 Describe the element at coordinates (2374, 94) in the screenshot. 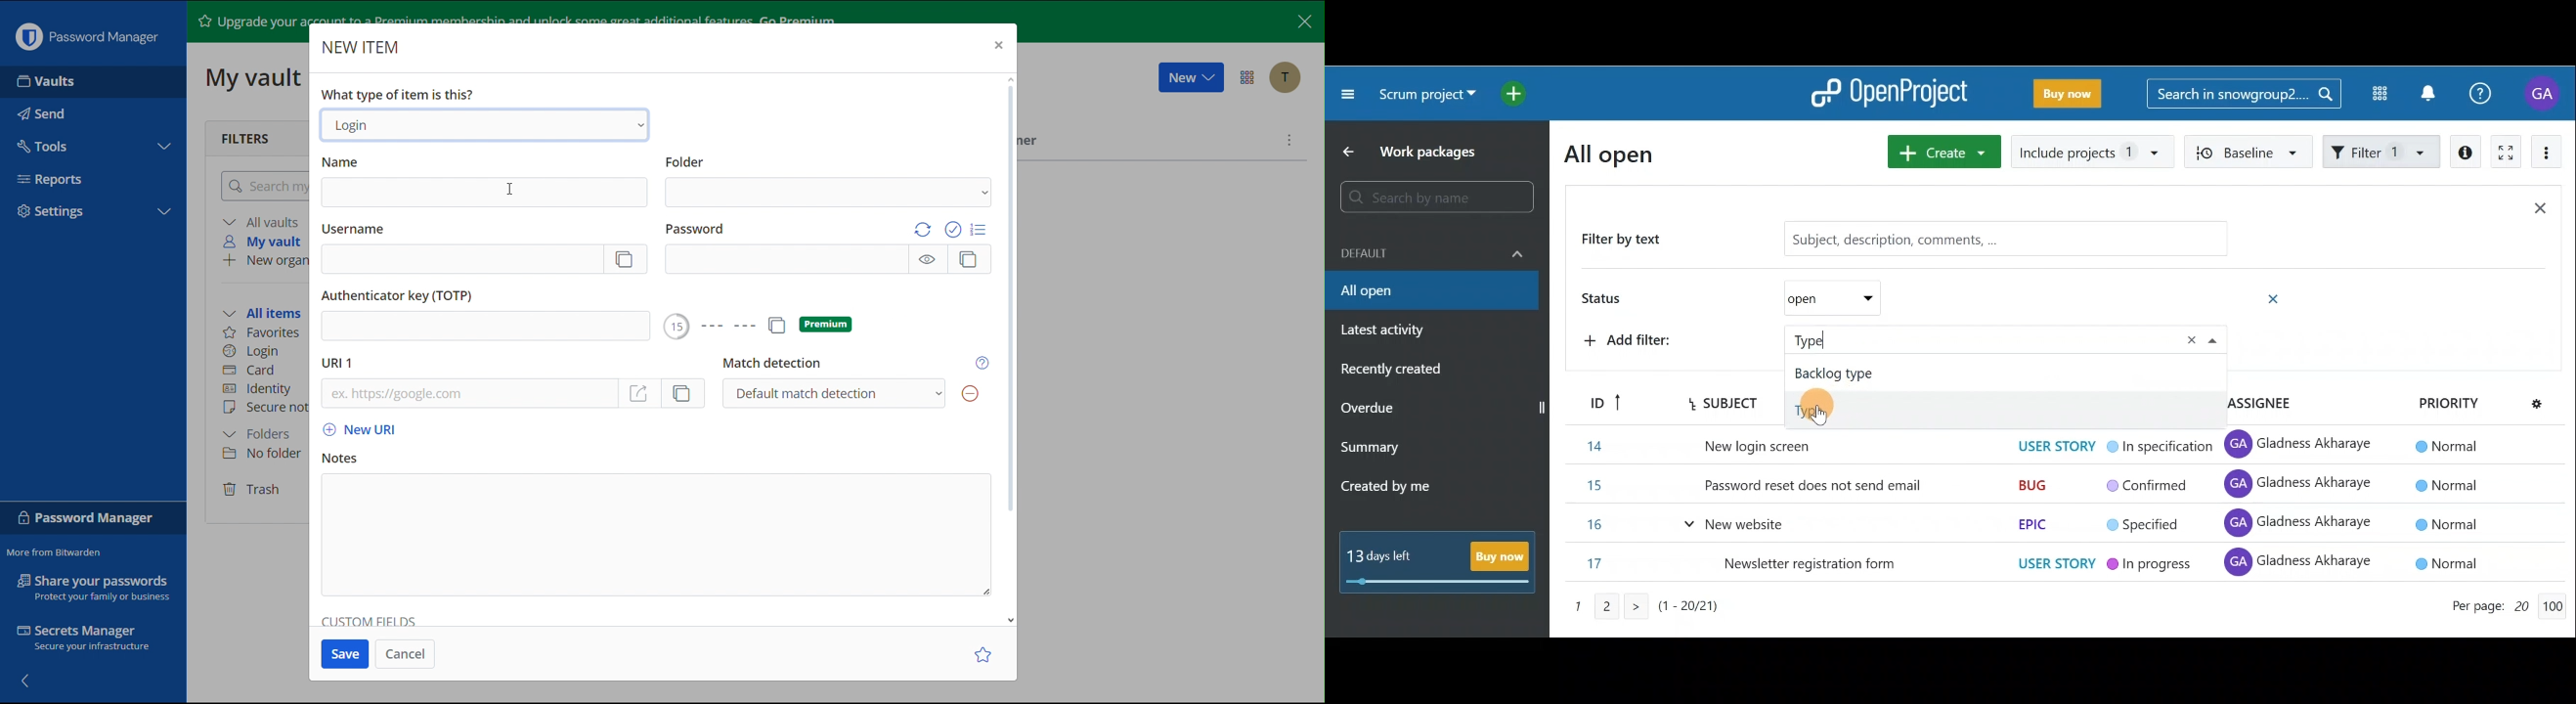

I see `Modules` at that location.